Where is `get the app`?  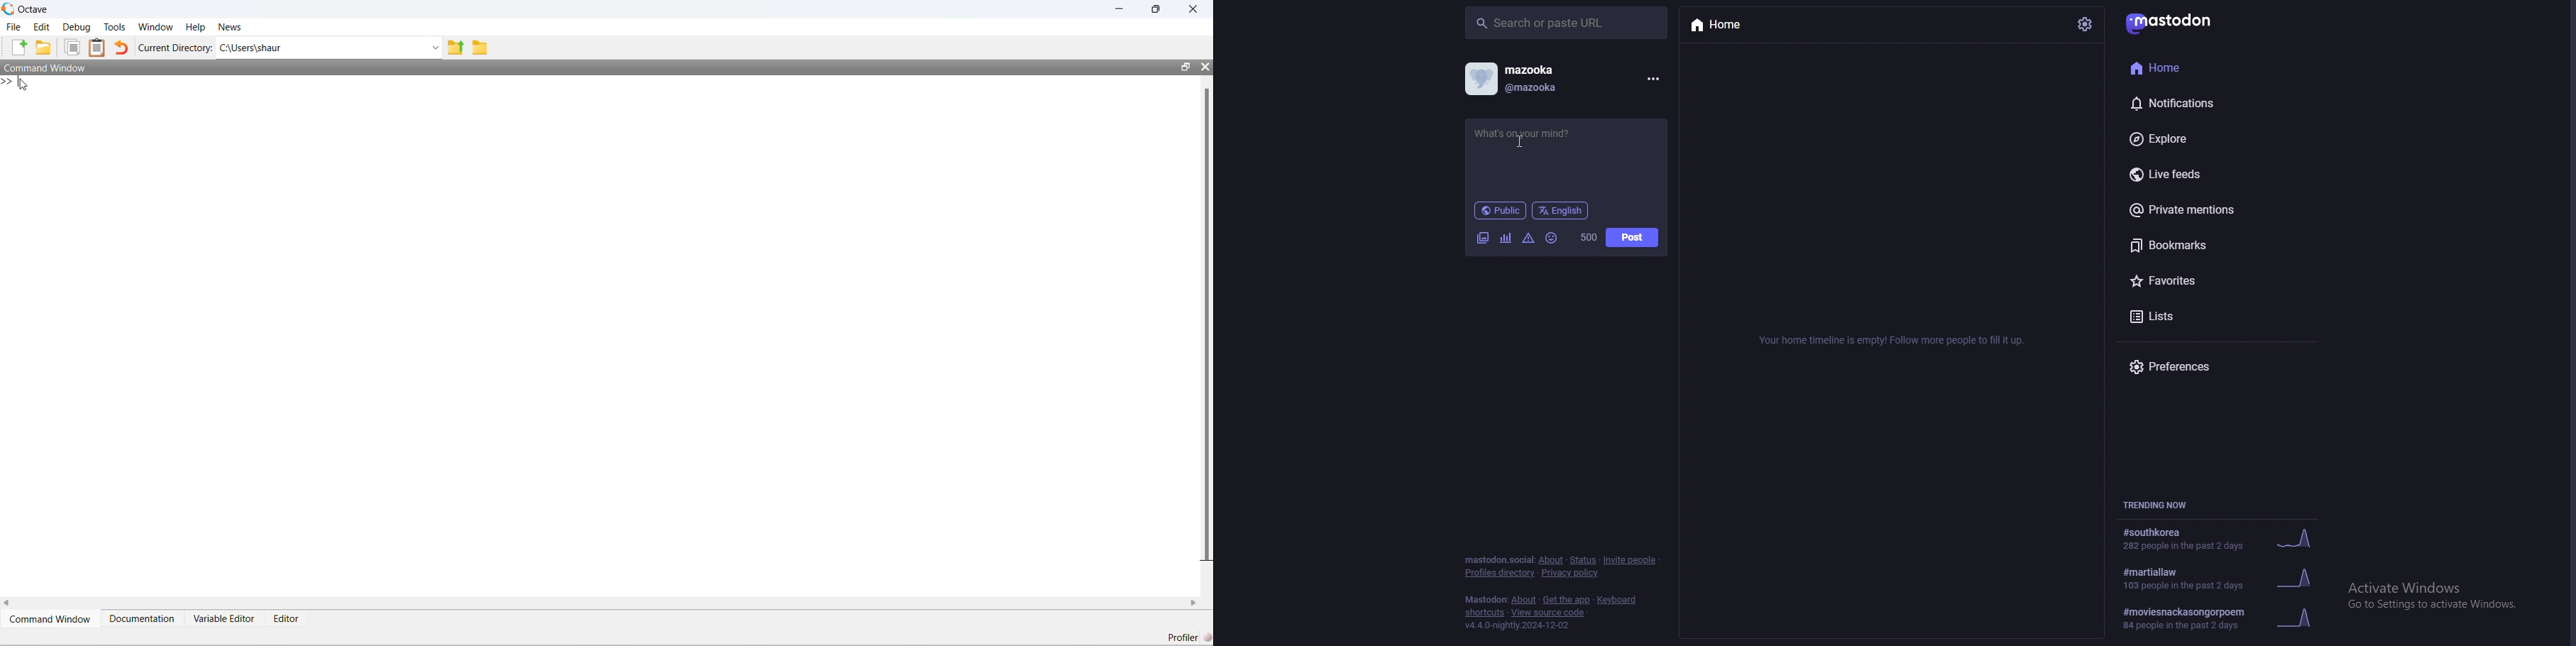 get the app is located at coordinates (1567, 600).